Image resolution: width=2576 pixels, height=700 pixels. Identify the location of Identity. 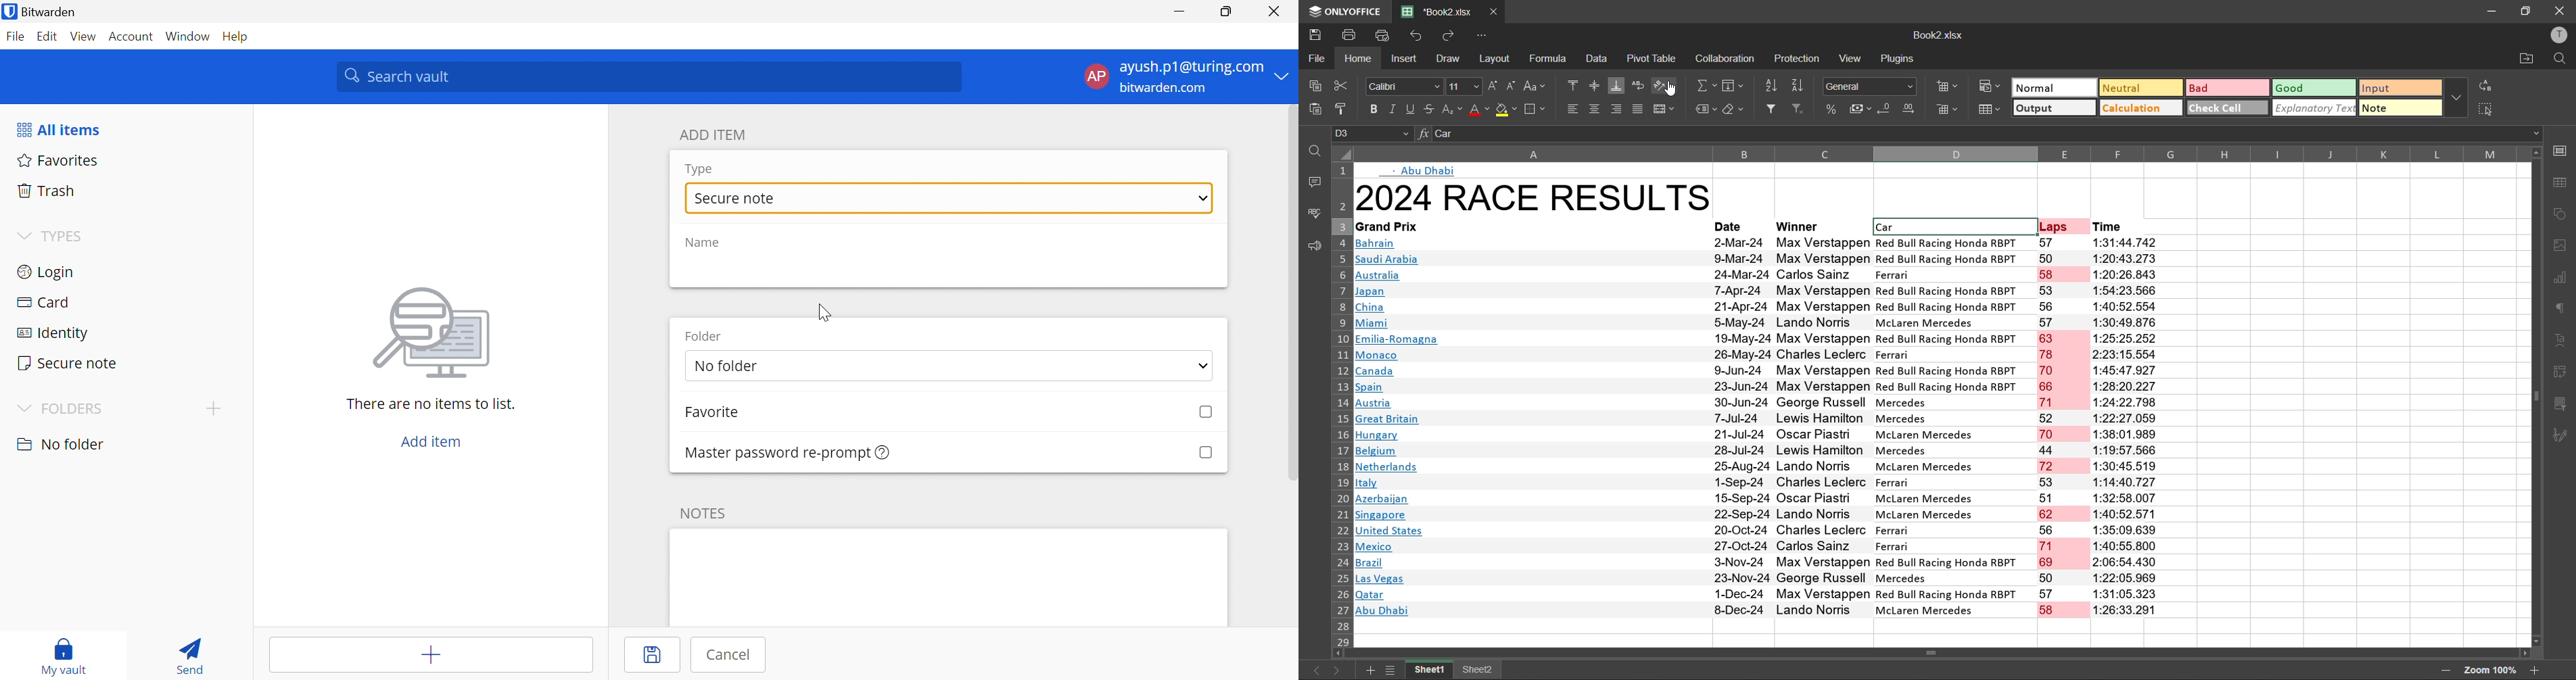
(120, 329).